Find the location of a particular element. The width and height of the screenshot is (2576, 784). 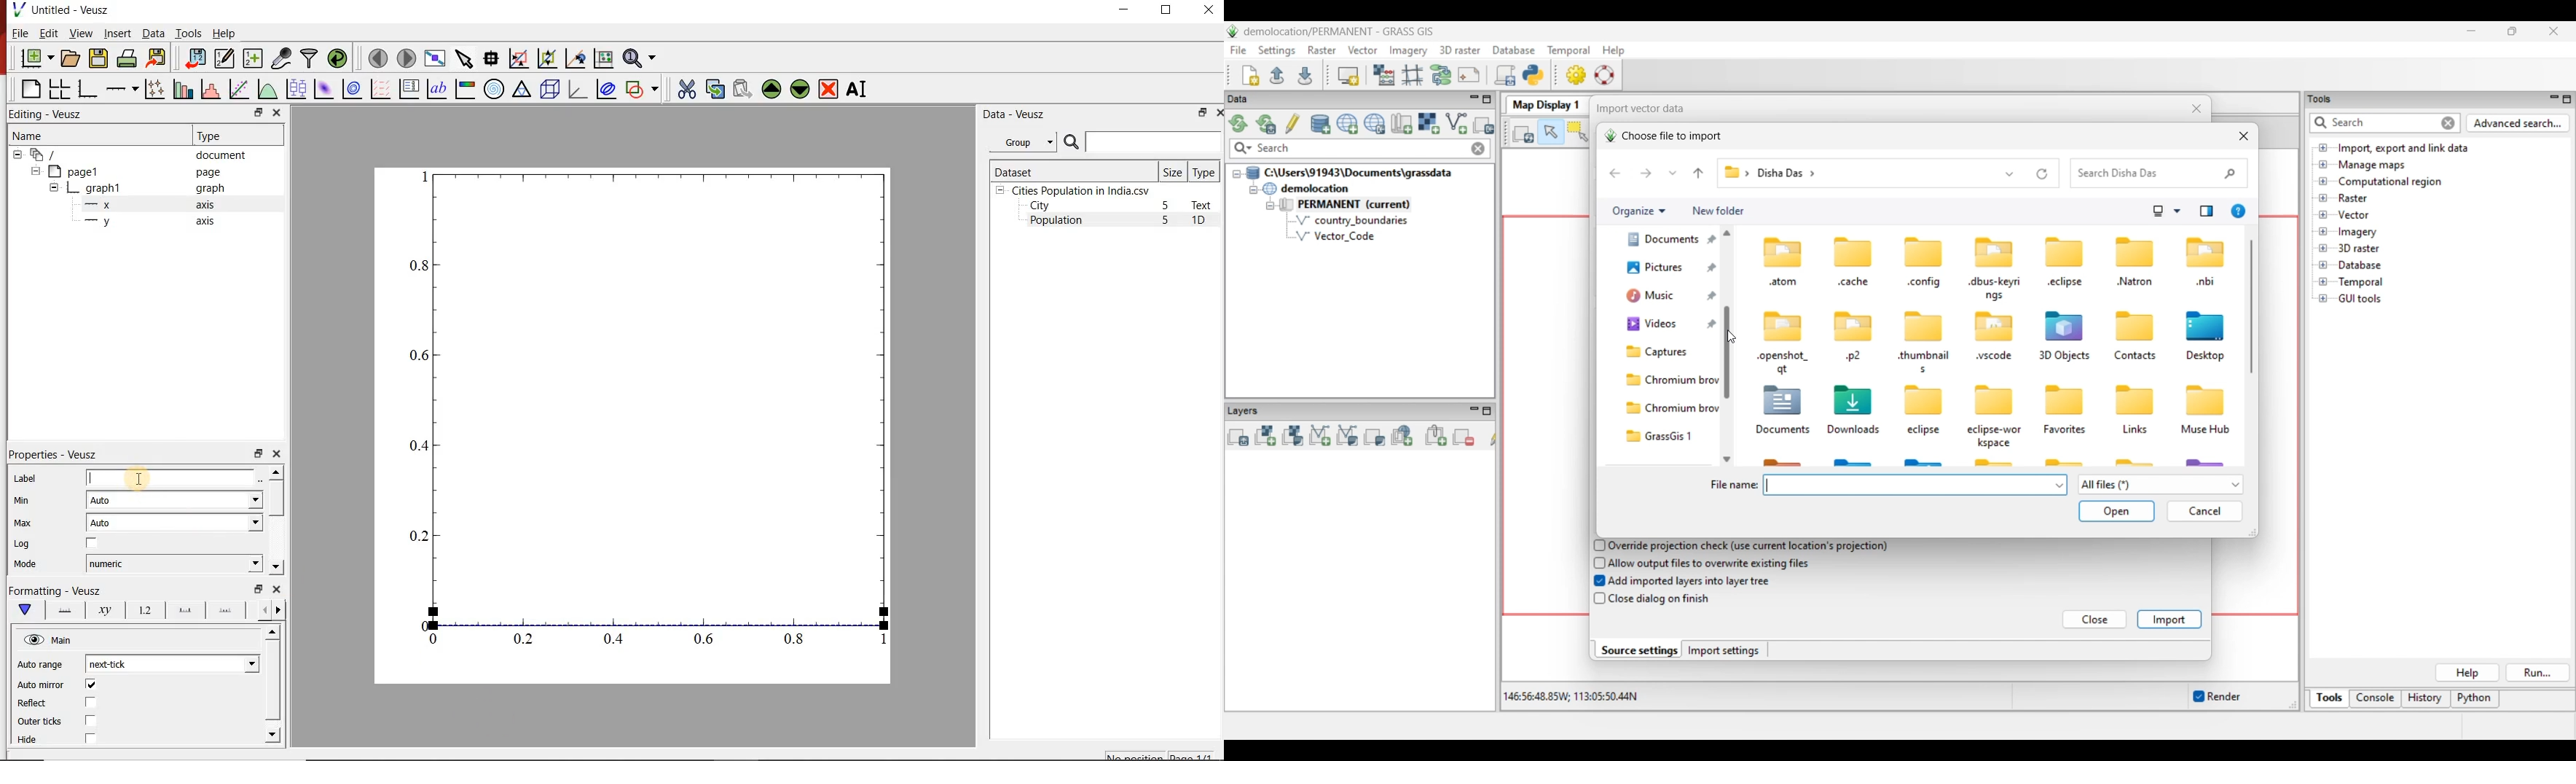

check/uncheck is located at coordinates (92, 543).